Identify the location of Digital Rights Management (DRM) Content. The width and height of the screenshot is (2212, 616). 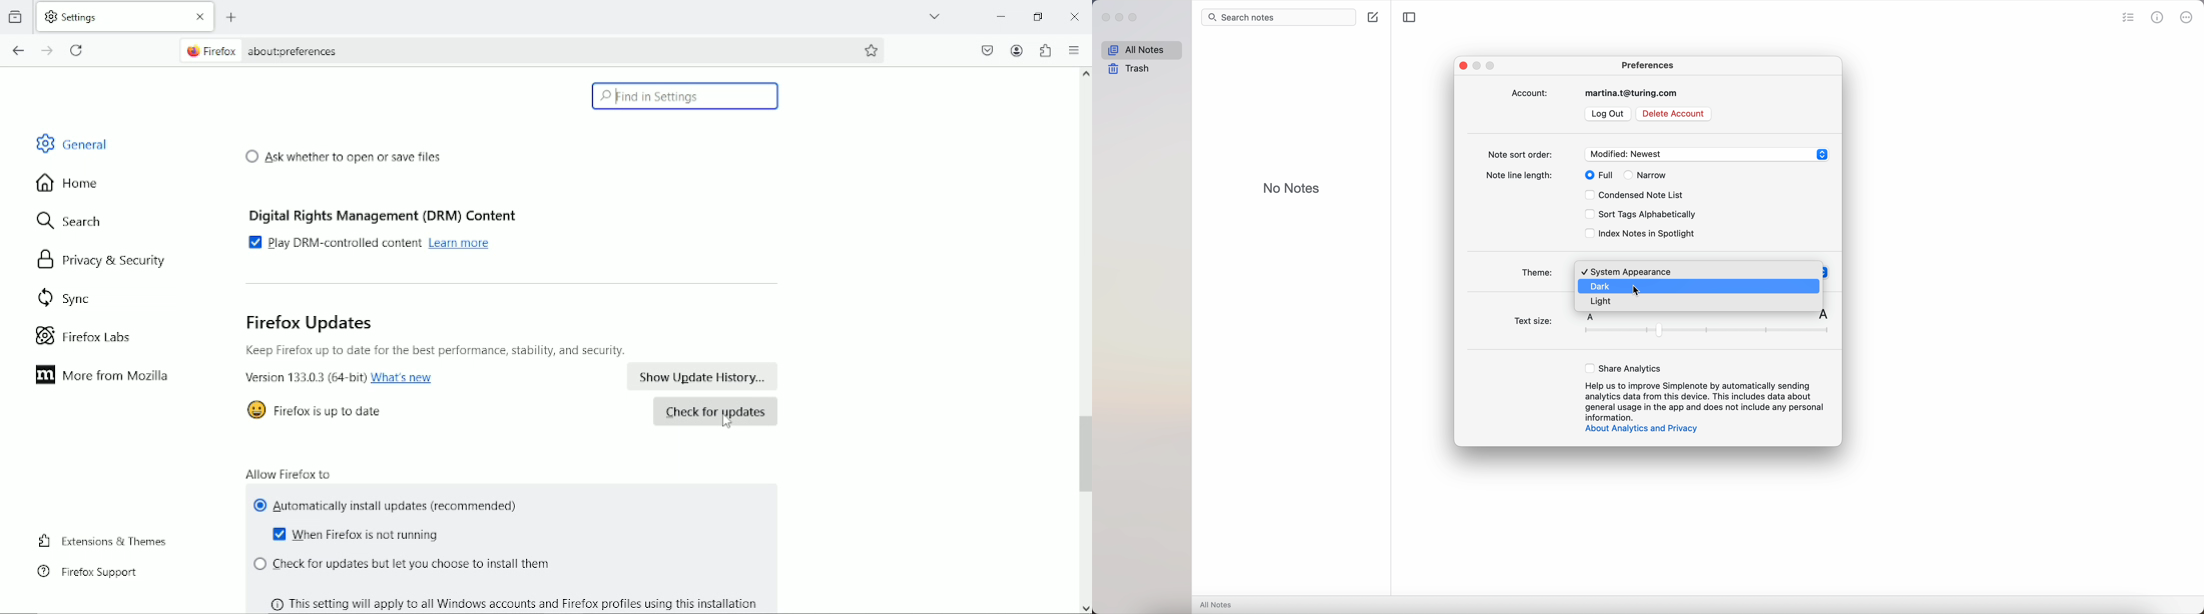
(386, 212).